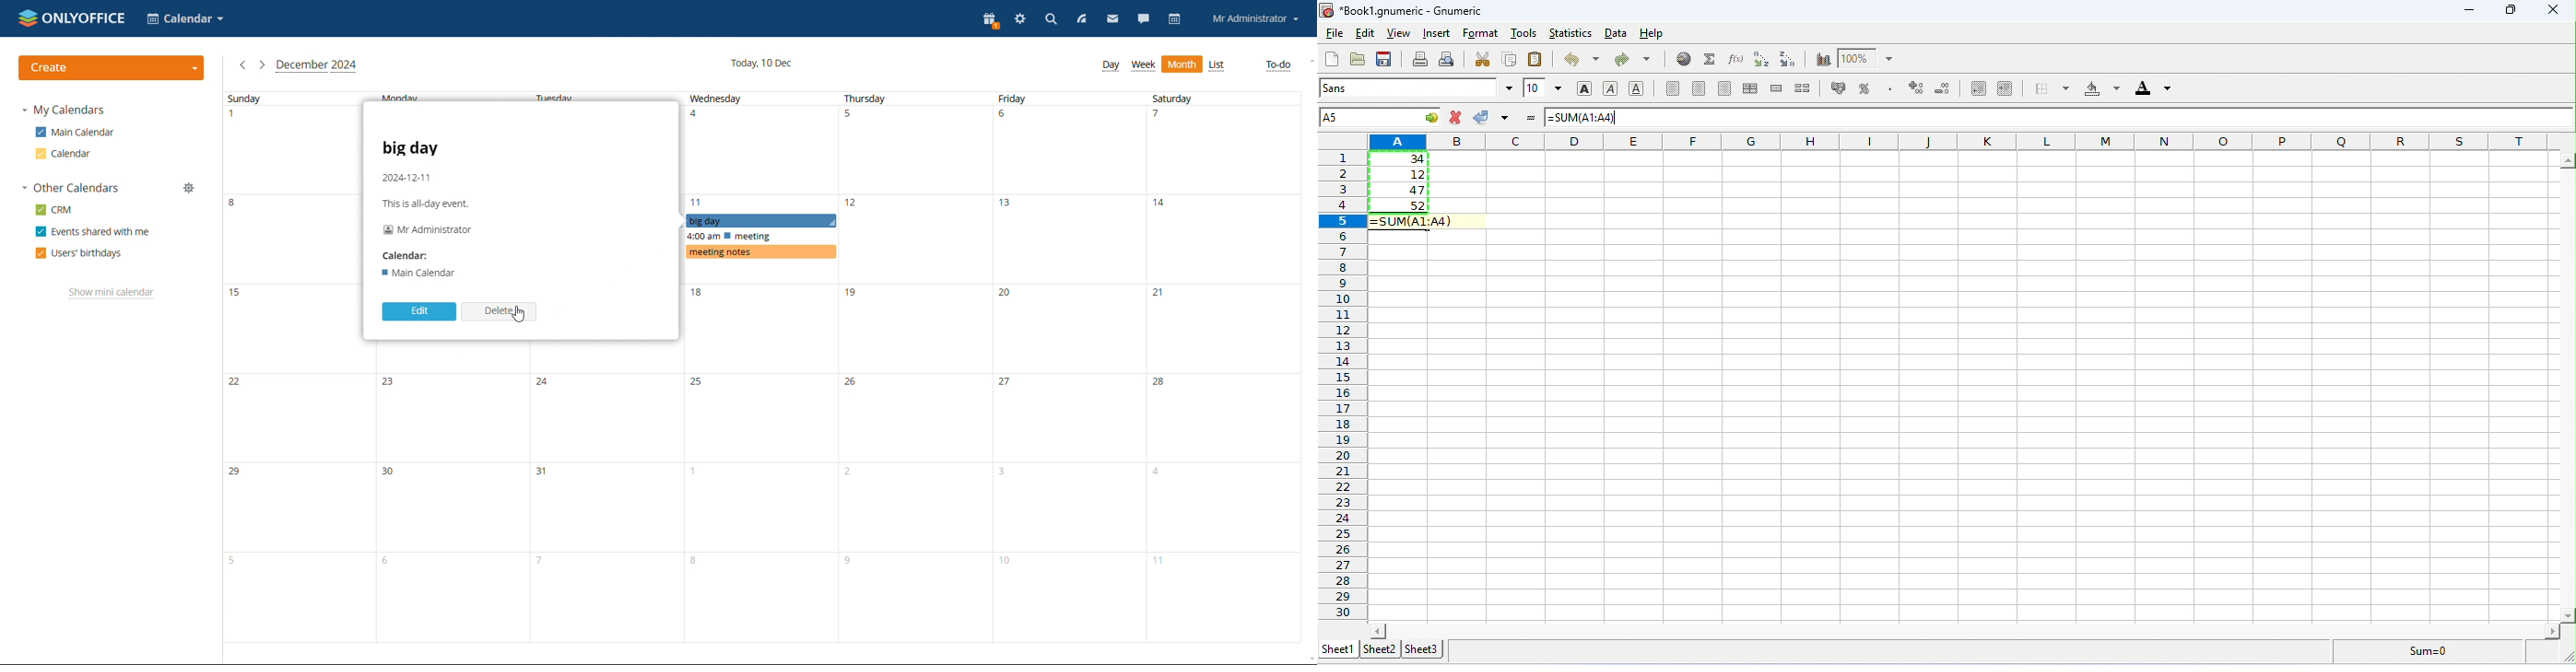  What do you see at coordinates (1673, 88) in the screenshot?
I see `align left` at bounding box center [1673, 88].